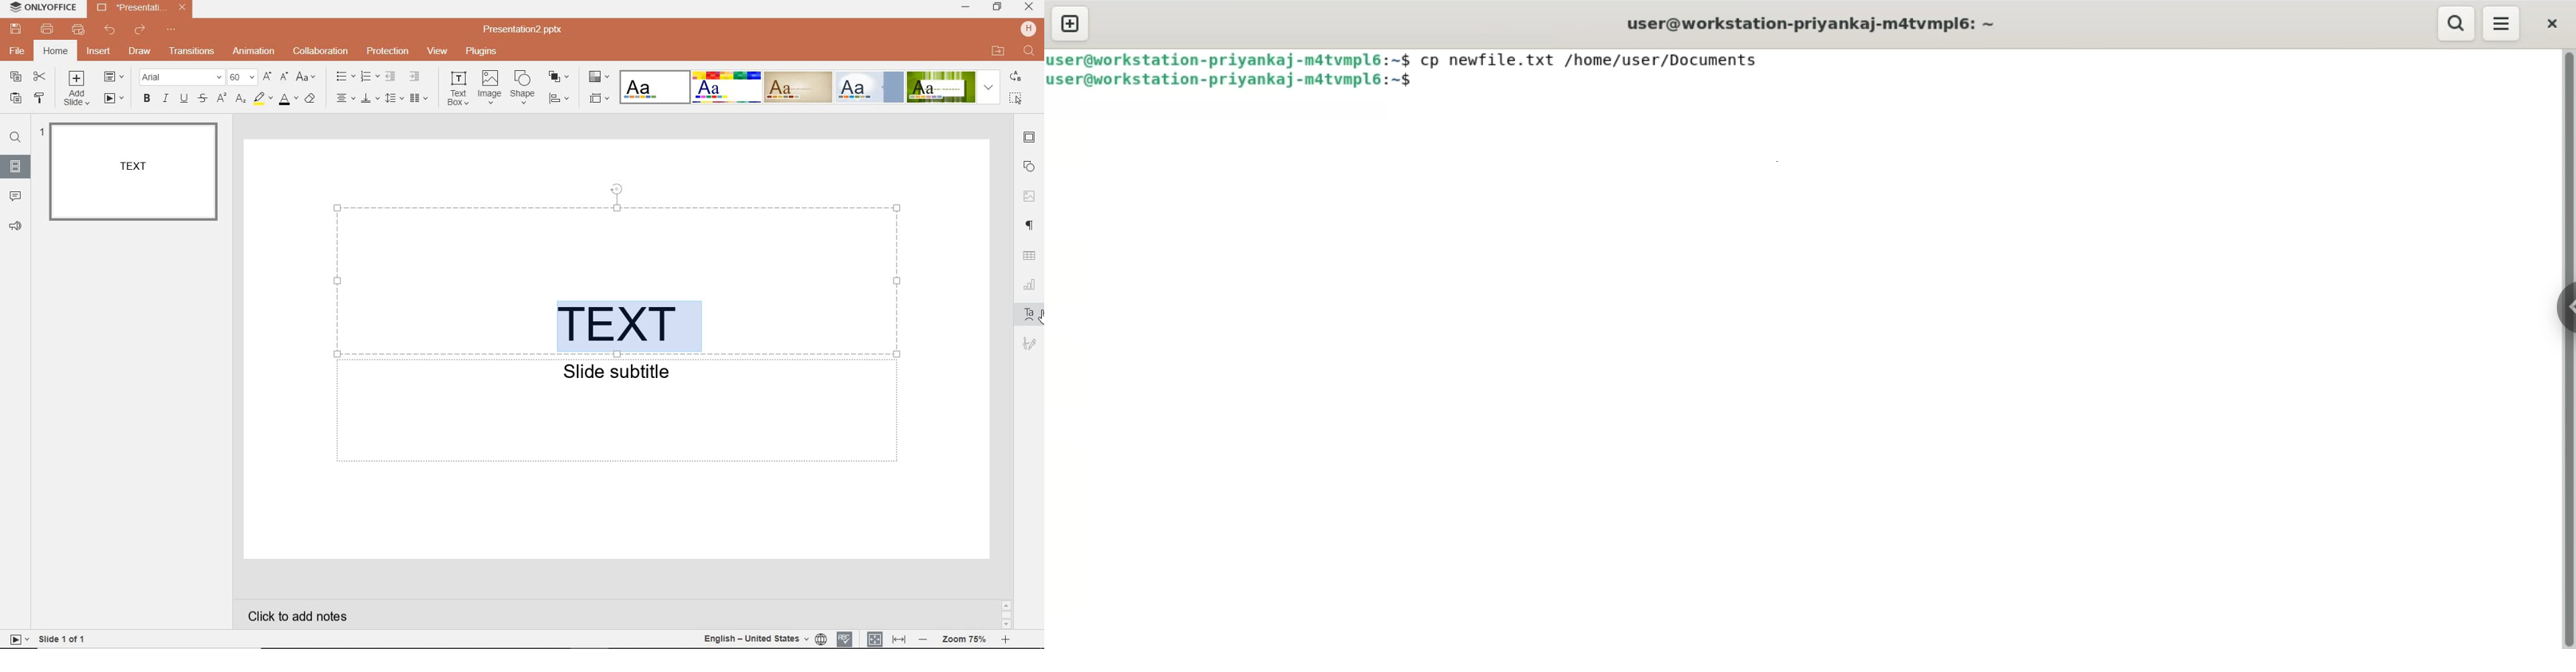  Describe the element at coordinates (1006, 614) in the screenshot. I see `SCROLLBAR` at that location.